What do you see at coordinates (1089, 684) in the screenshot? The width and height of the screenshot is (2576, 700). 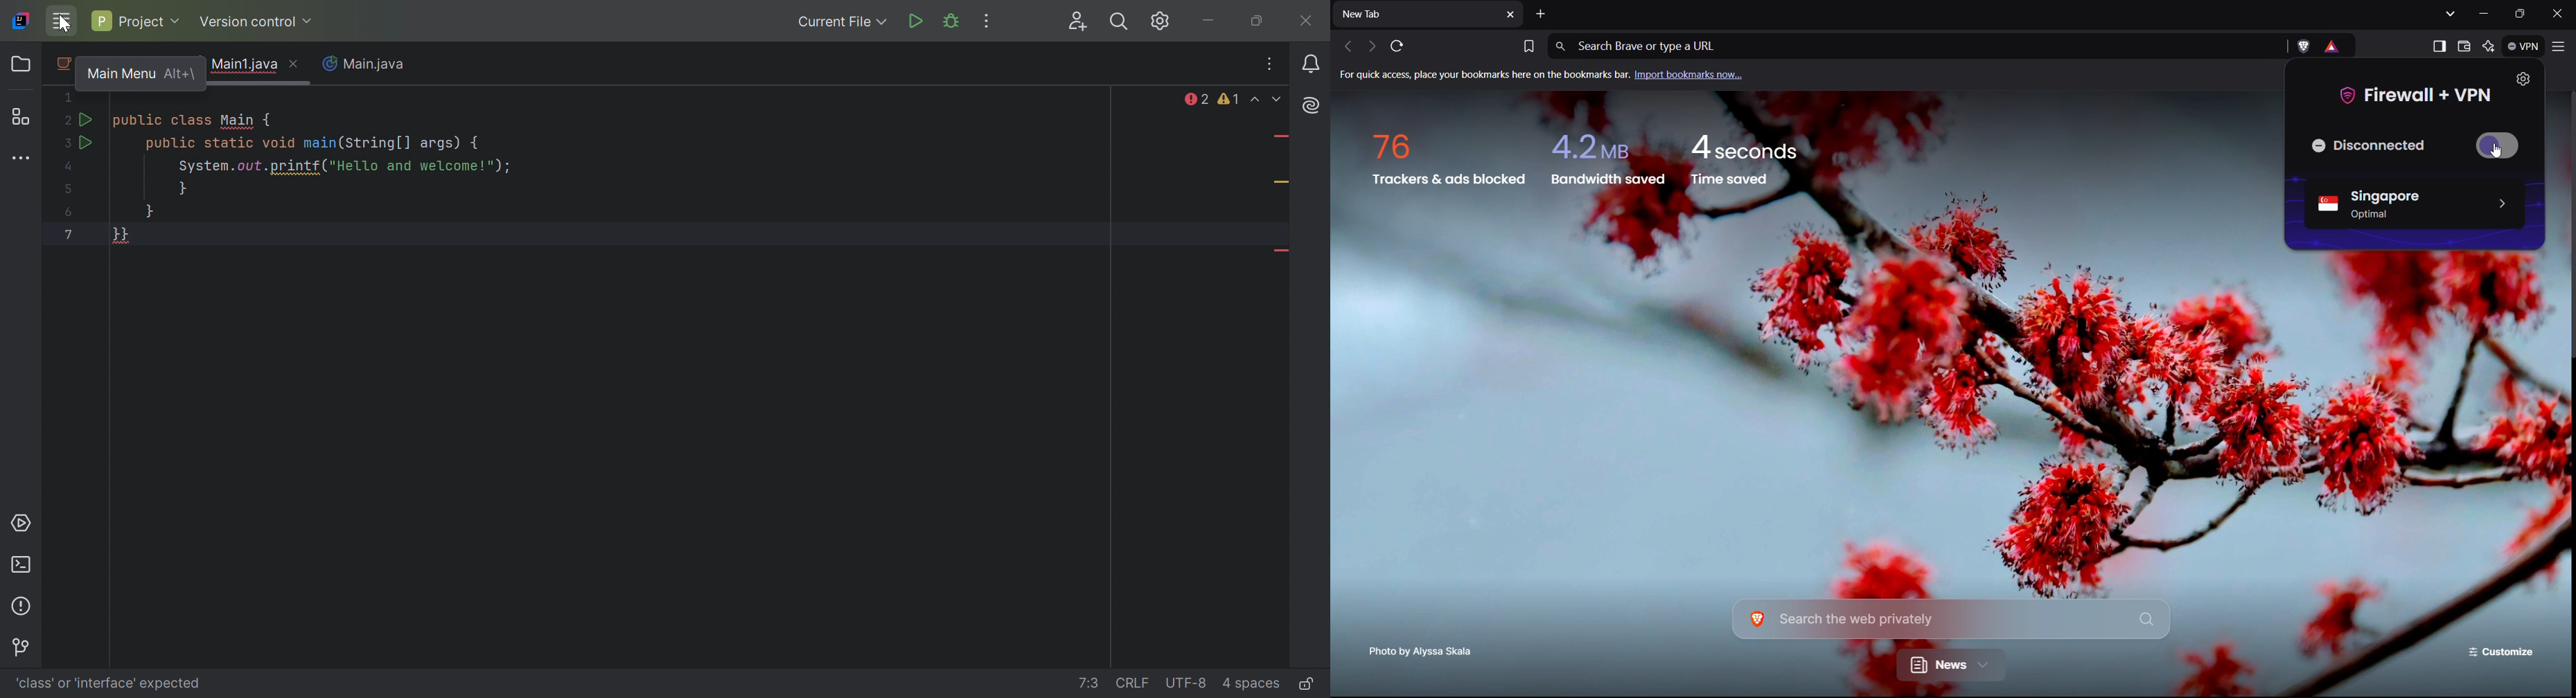 I see `go to line` at bounding box center [1089, 684].